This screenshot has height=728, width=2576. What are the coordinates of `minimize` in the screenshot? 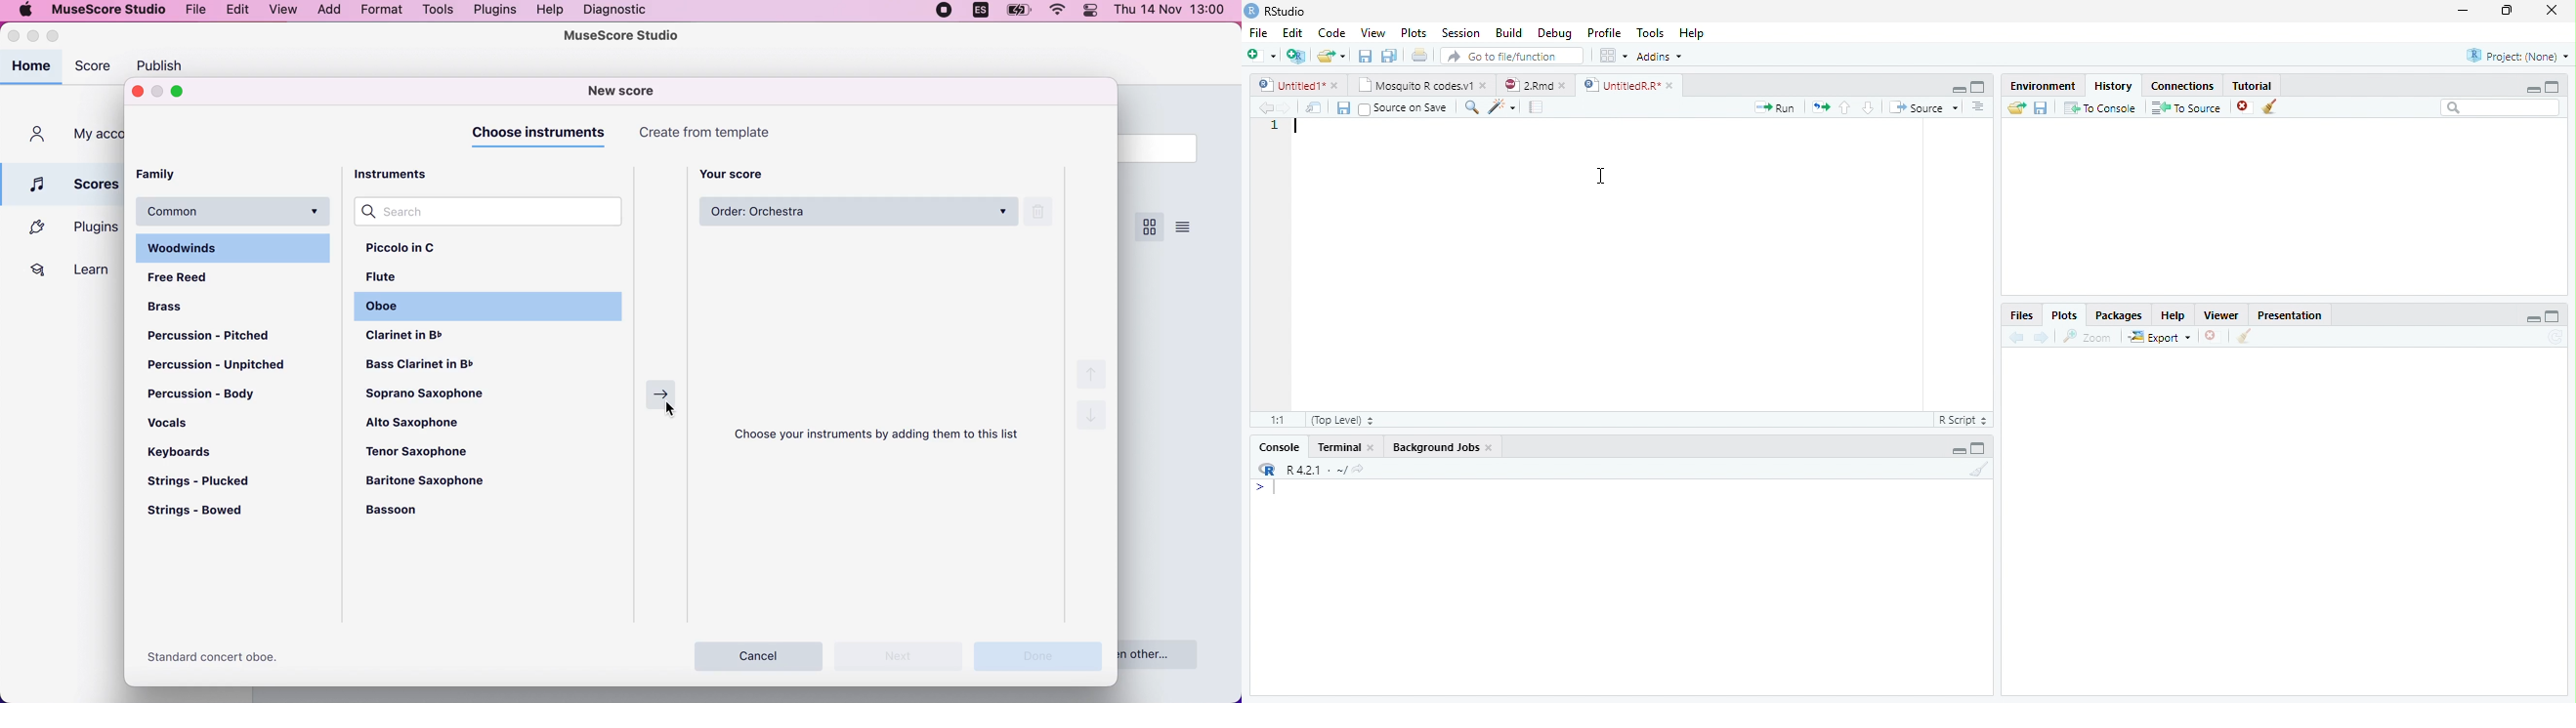 It's located at (2462, 12).